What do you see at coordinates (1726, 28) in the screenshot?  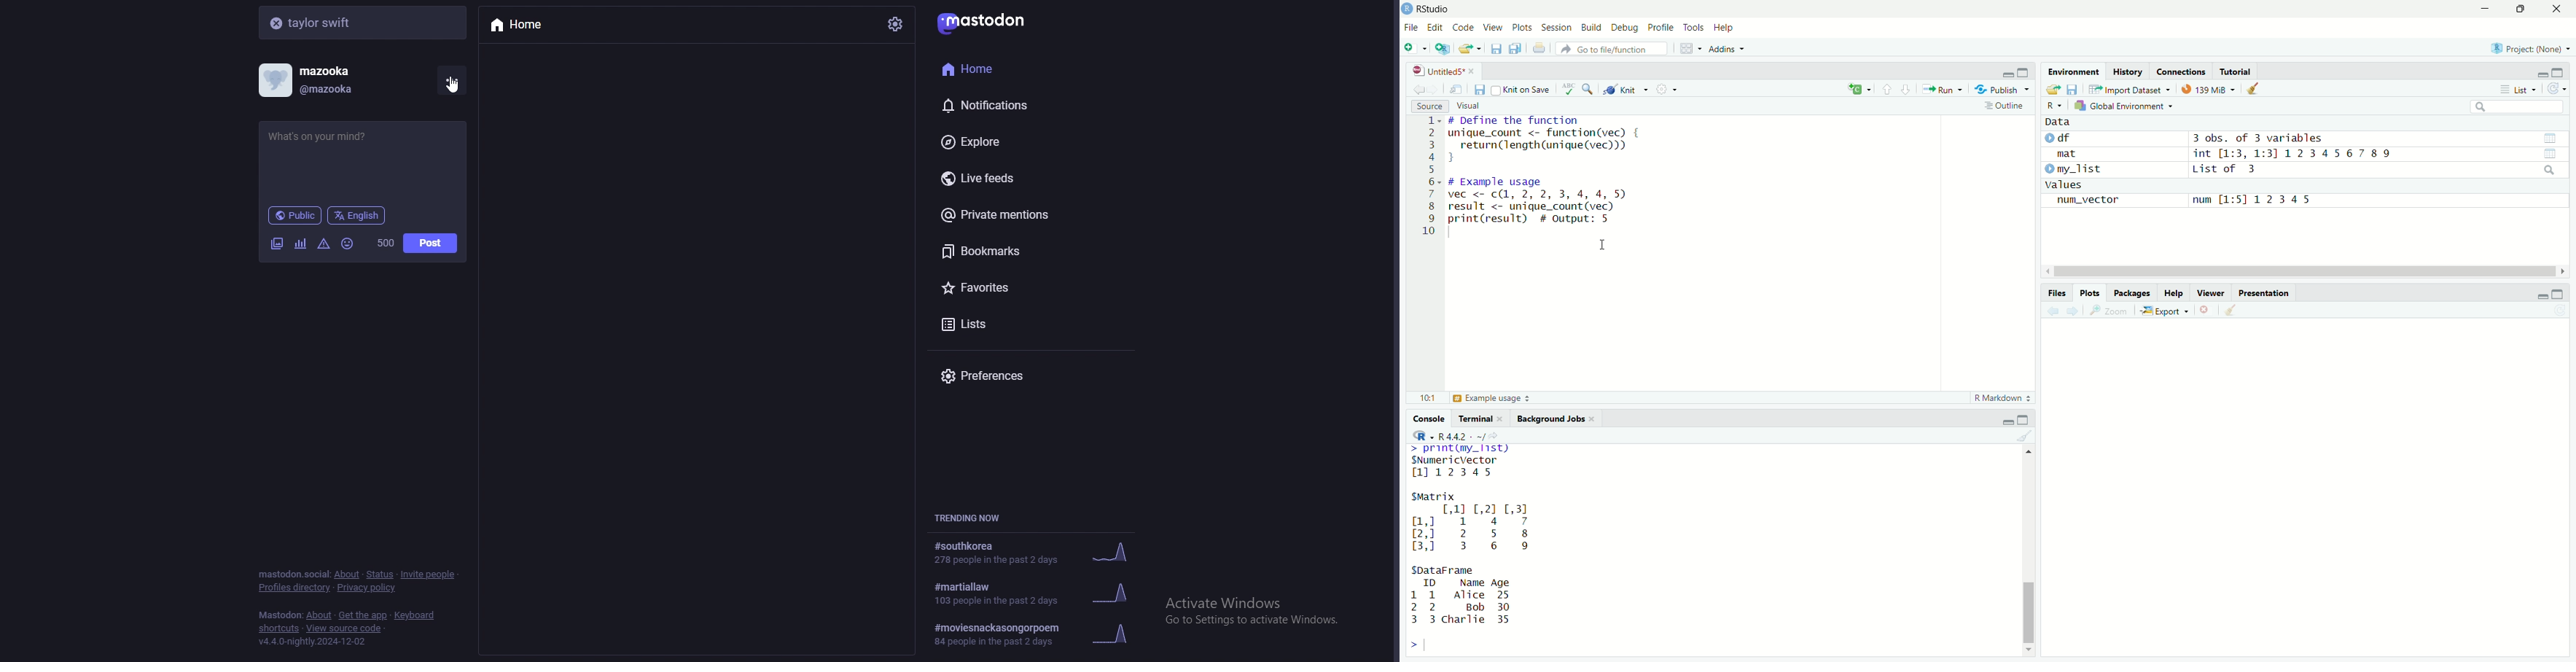 I see `Help` at bounding box center [1726, 28].